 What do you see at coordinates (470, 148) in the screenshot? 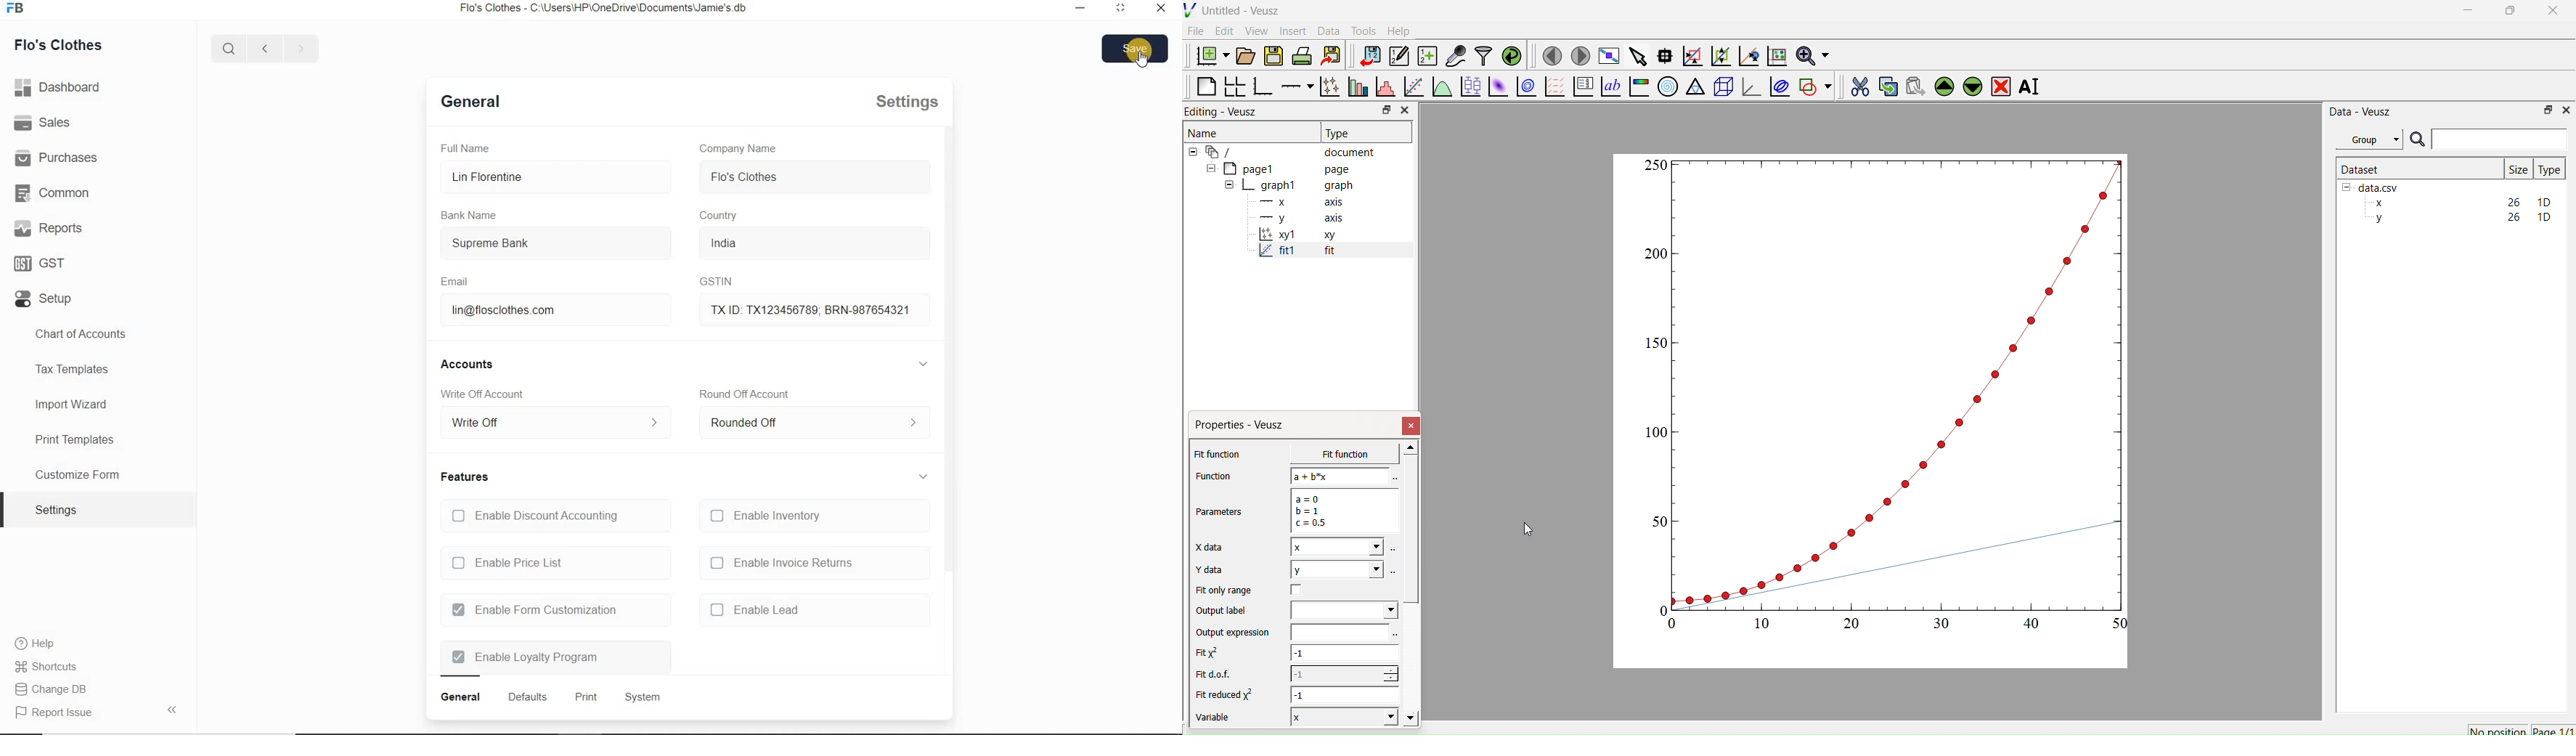
I see `Full Name` at bounding box center [470, 148].